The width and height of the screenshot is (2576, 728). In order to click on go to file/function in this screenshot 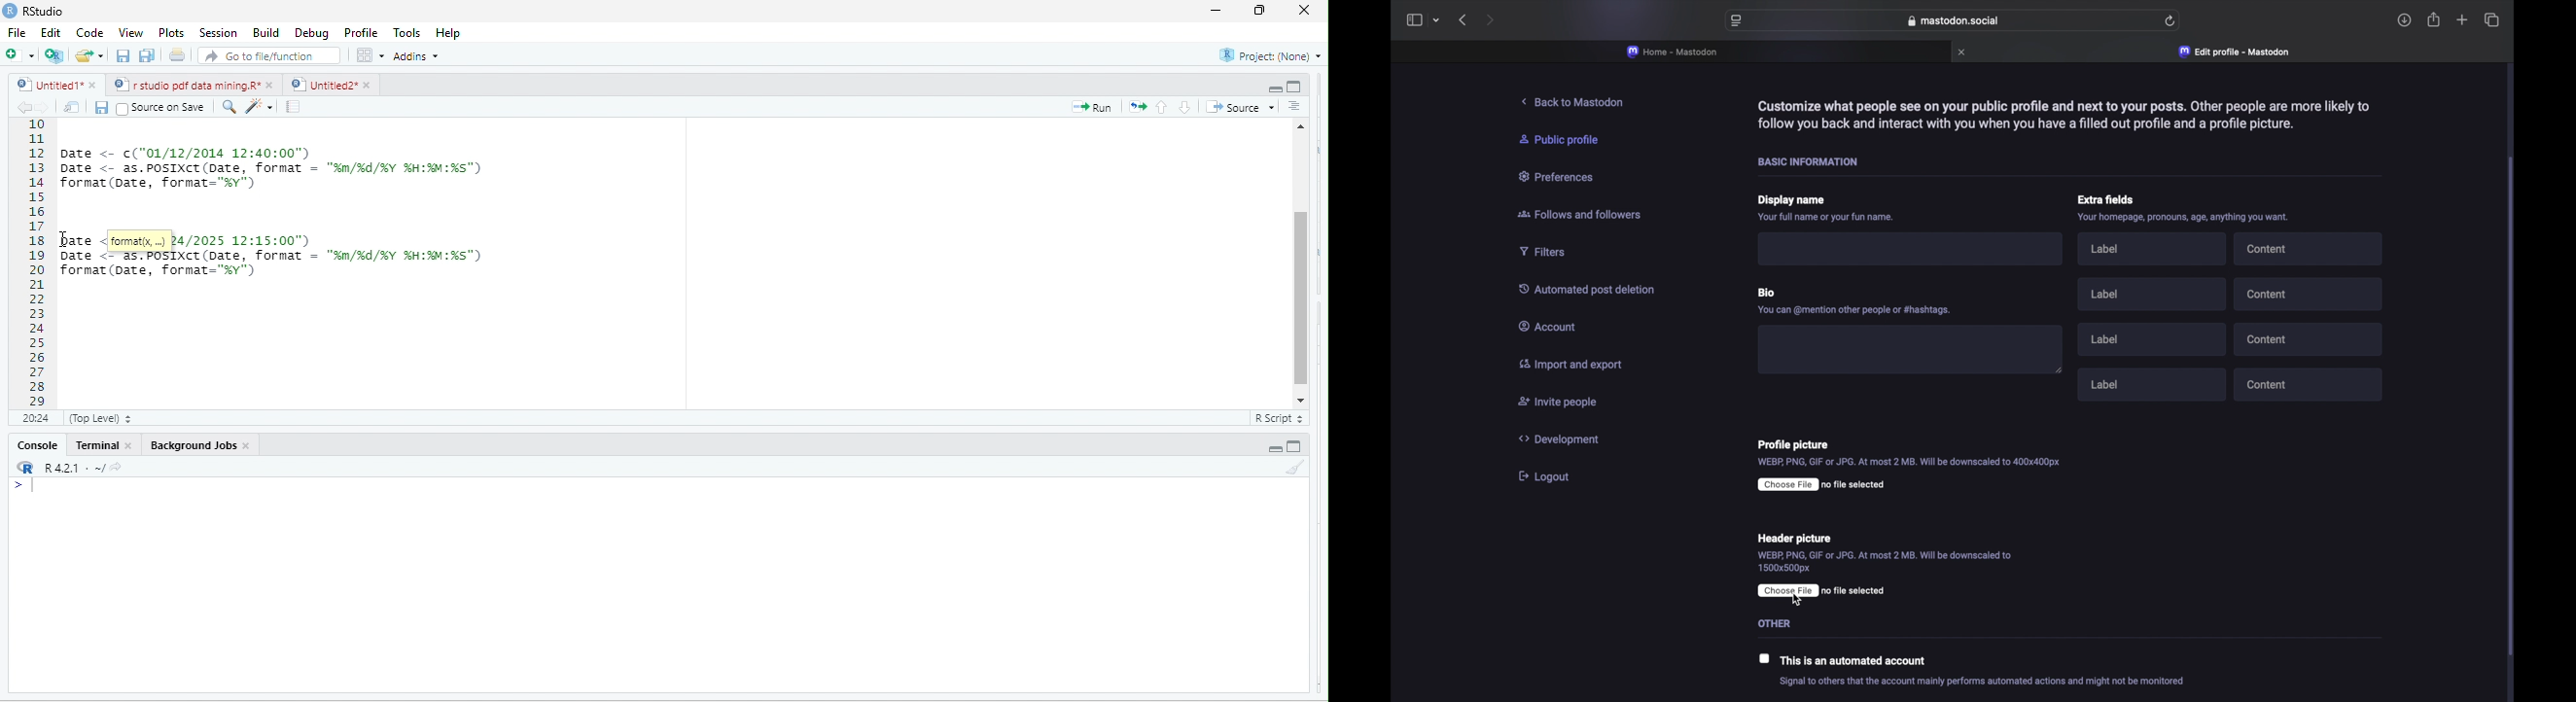, I will do `click(265, 58)`.